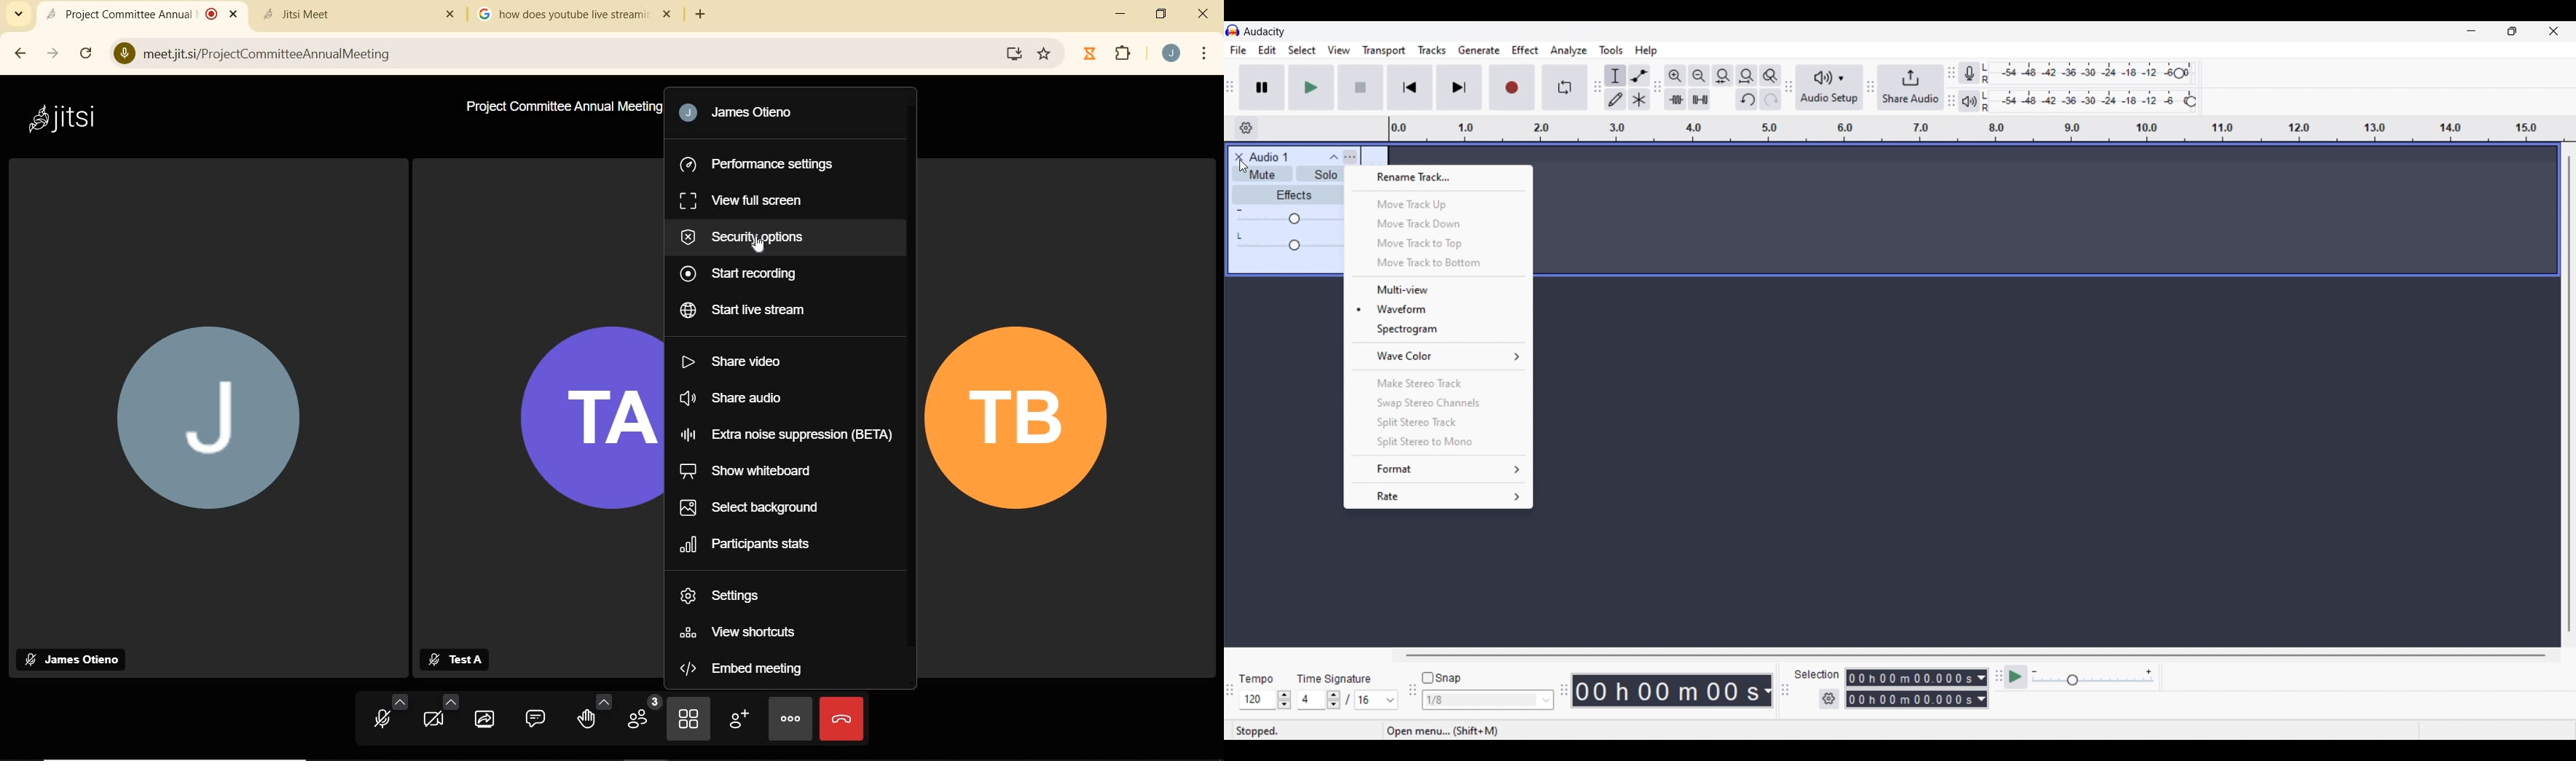 The height and width of the screenshot is (784, 2576). I want to click on Scale to measure audio length, so click(1982, 129).